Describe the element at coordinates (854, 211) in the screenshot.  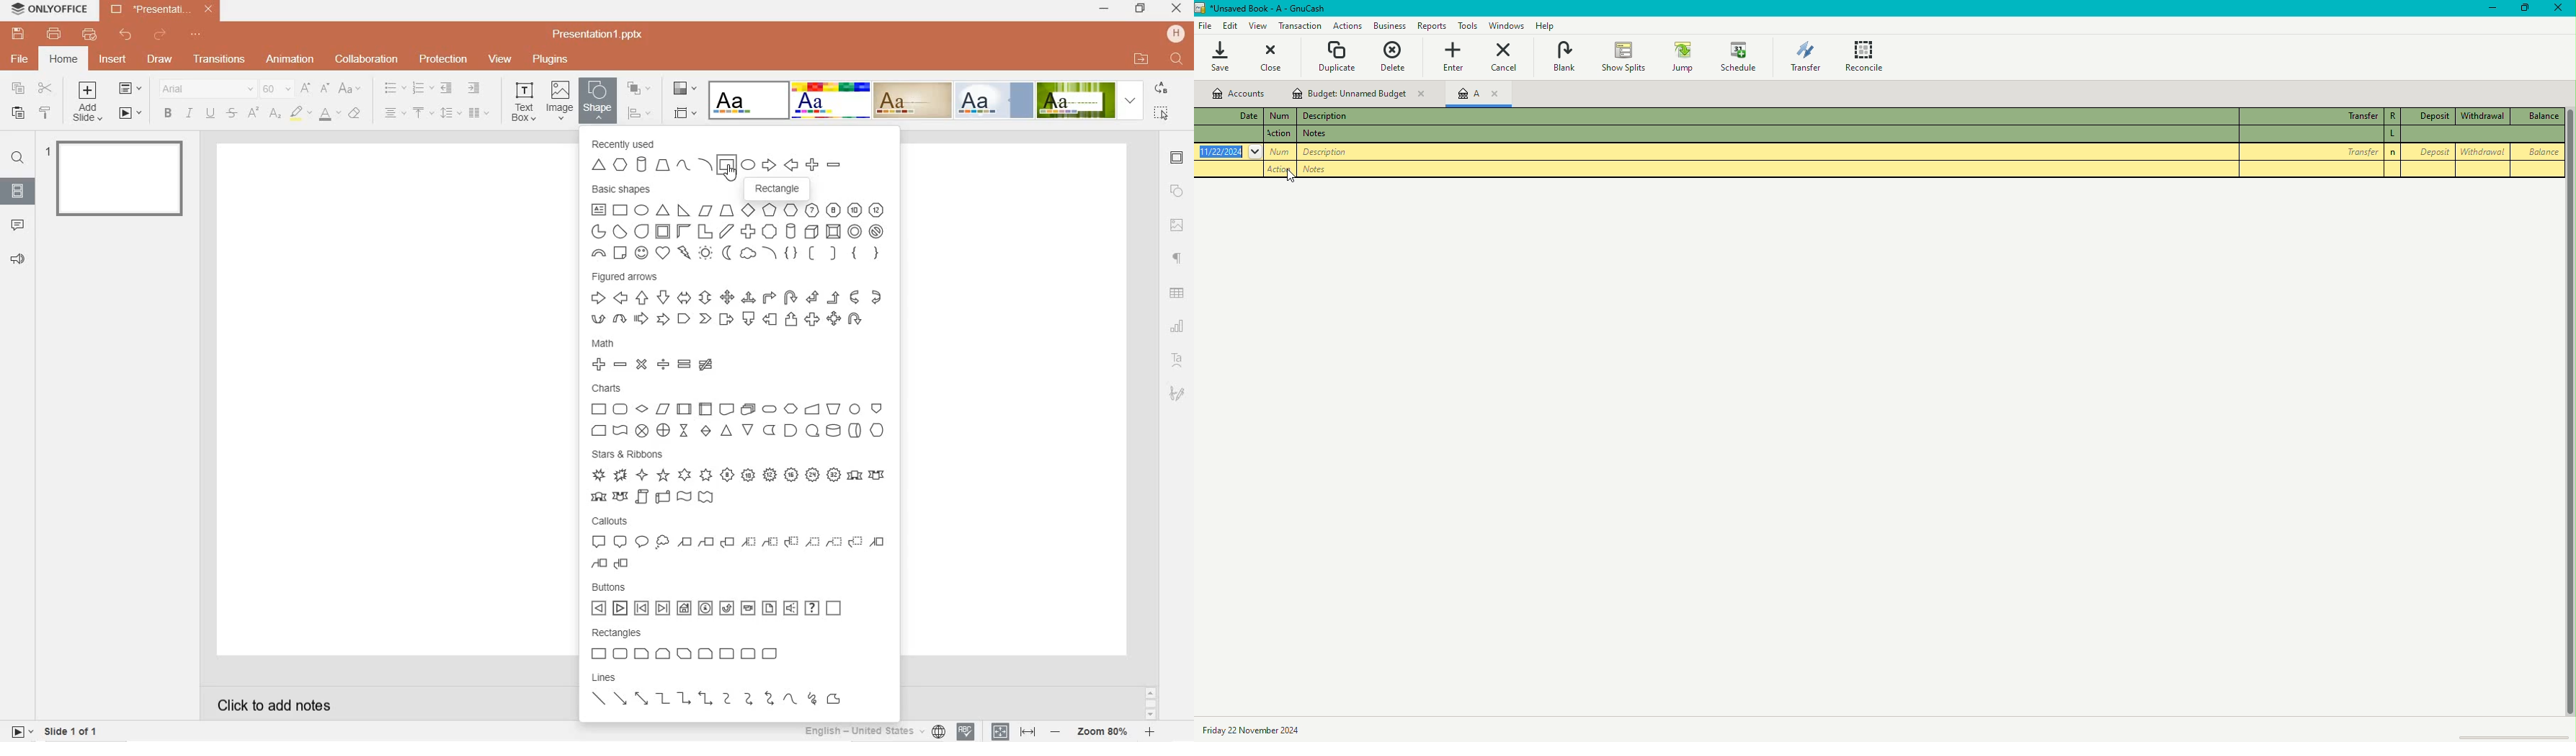
I see `Decagon` at that location.